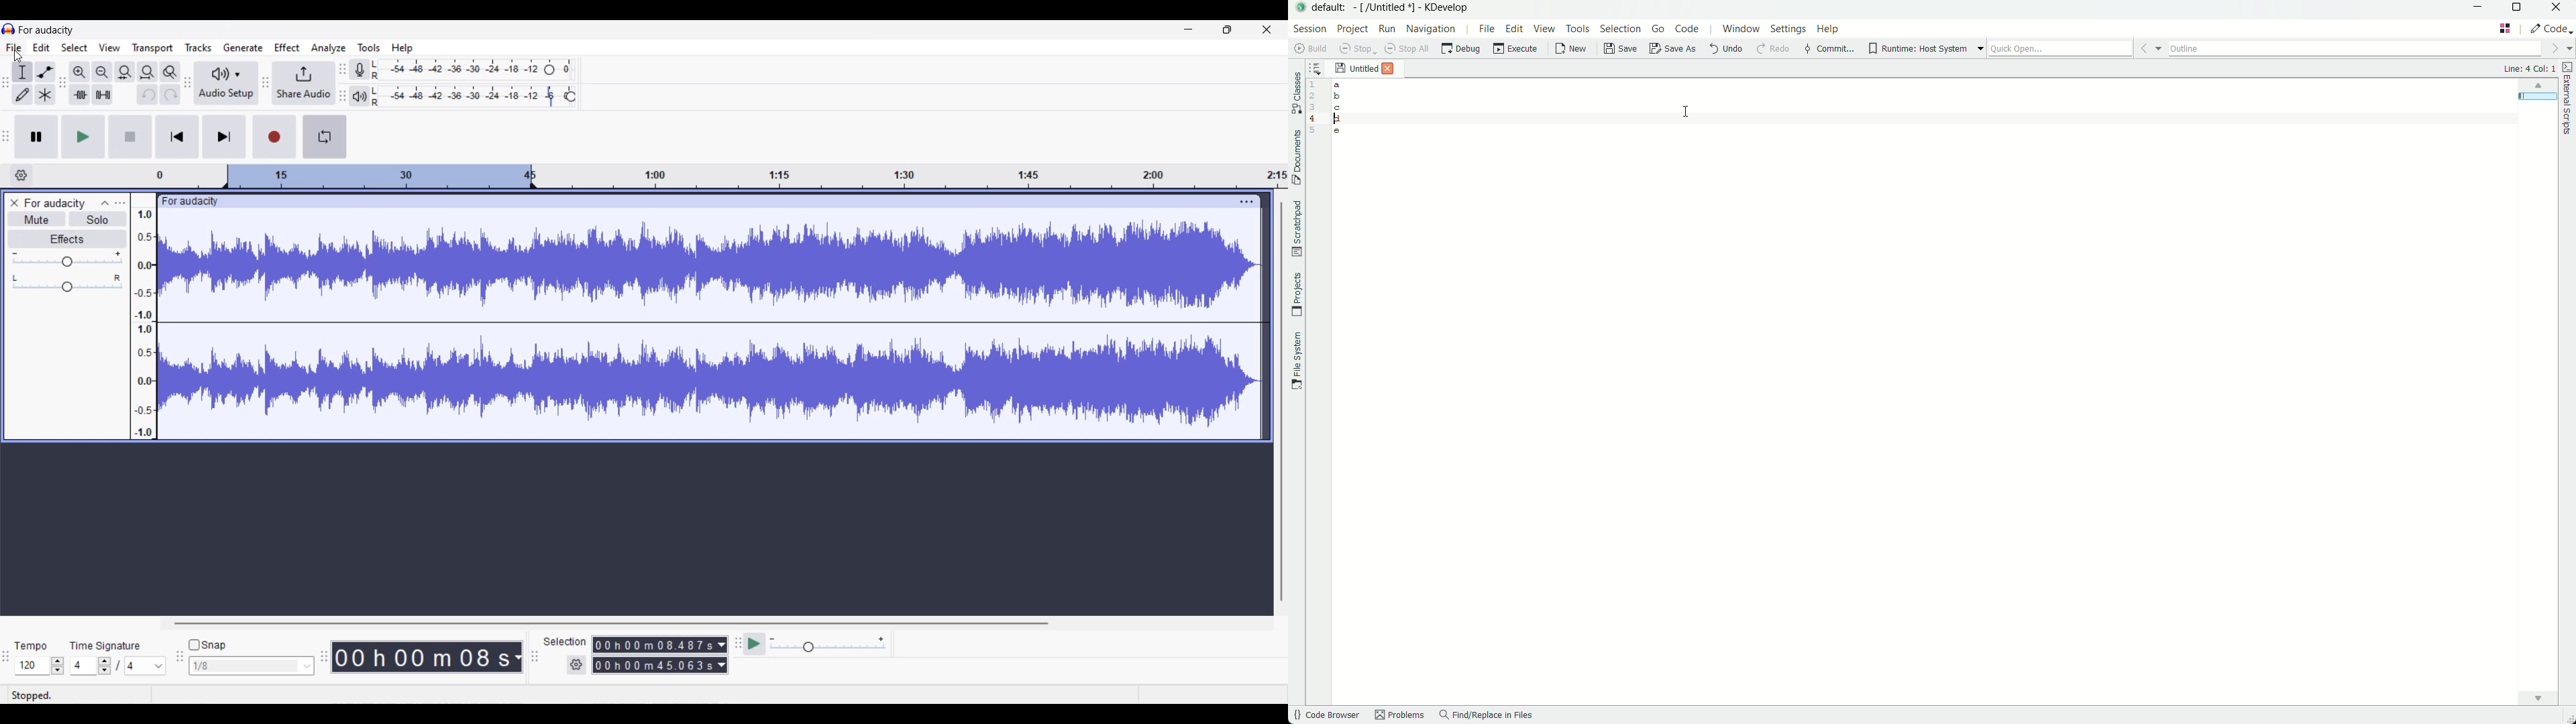 This screenshot has height=728, width=2576. What do you see at coordinates (68, 239) in the screenshot?
I see `Effects` at bounding box center [68, 239].